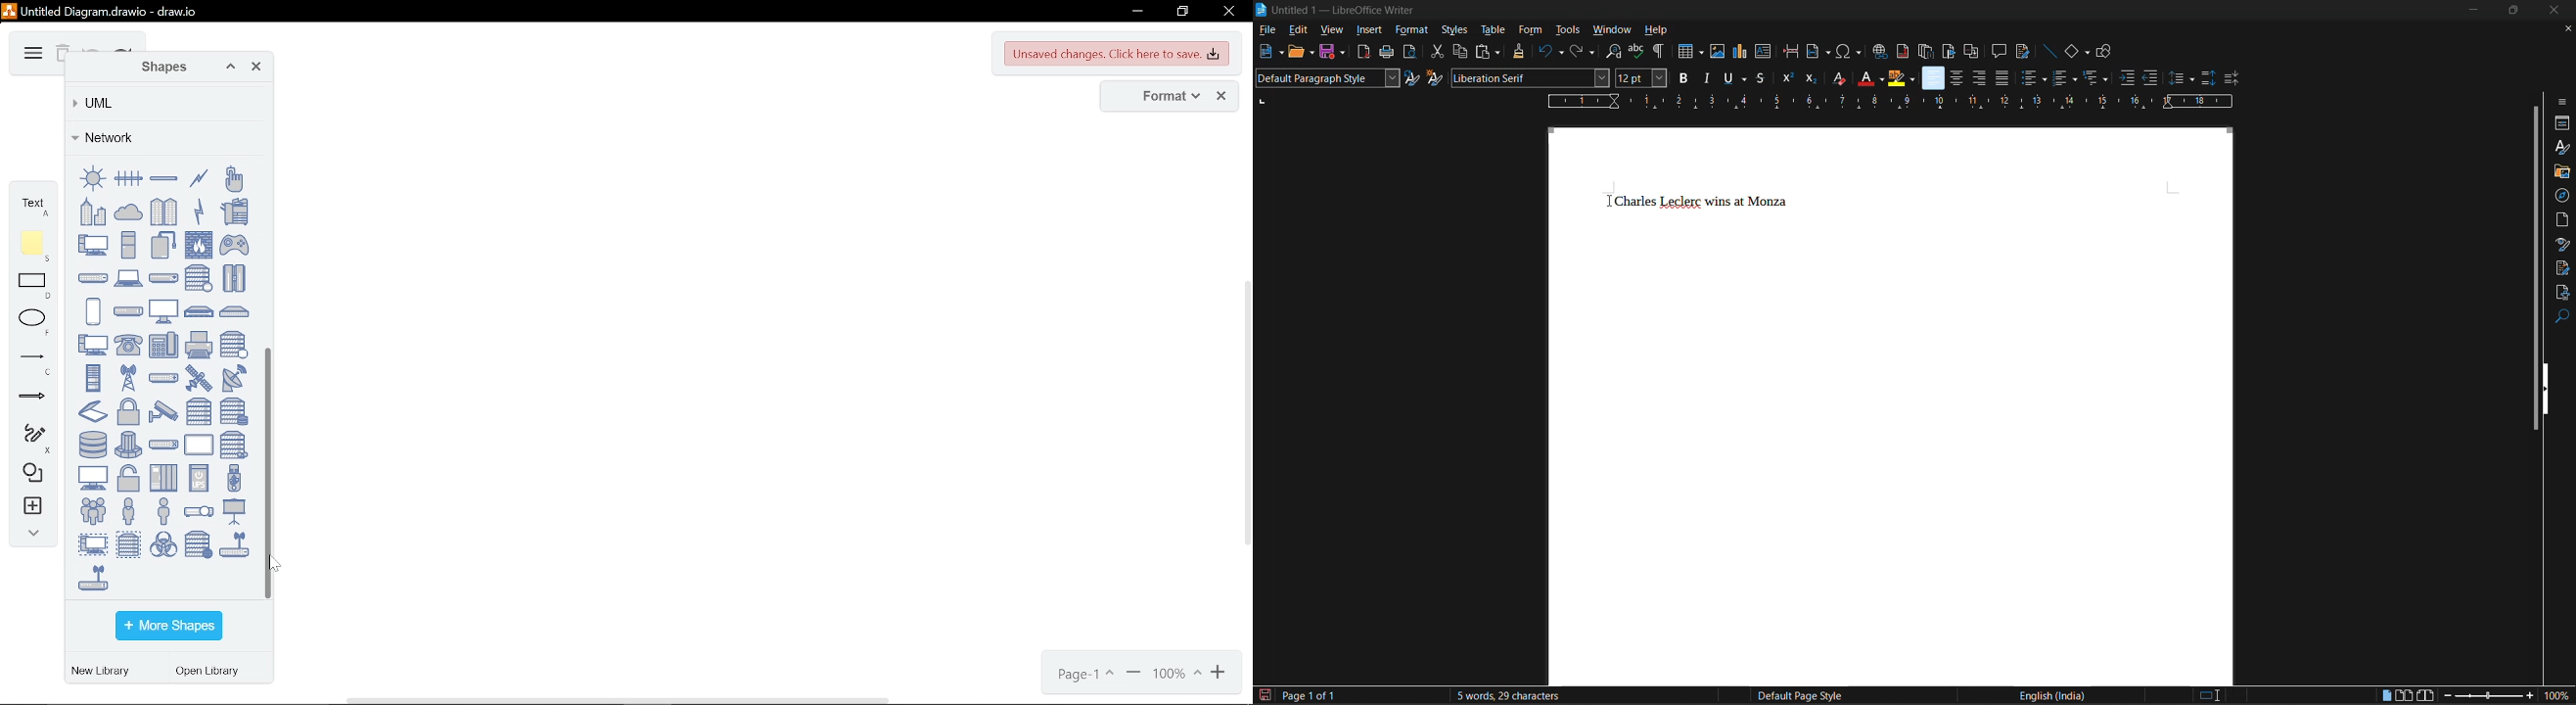 The image size is (2576, 728). I want to click on secured, so click(128, 412).